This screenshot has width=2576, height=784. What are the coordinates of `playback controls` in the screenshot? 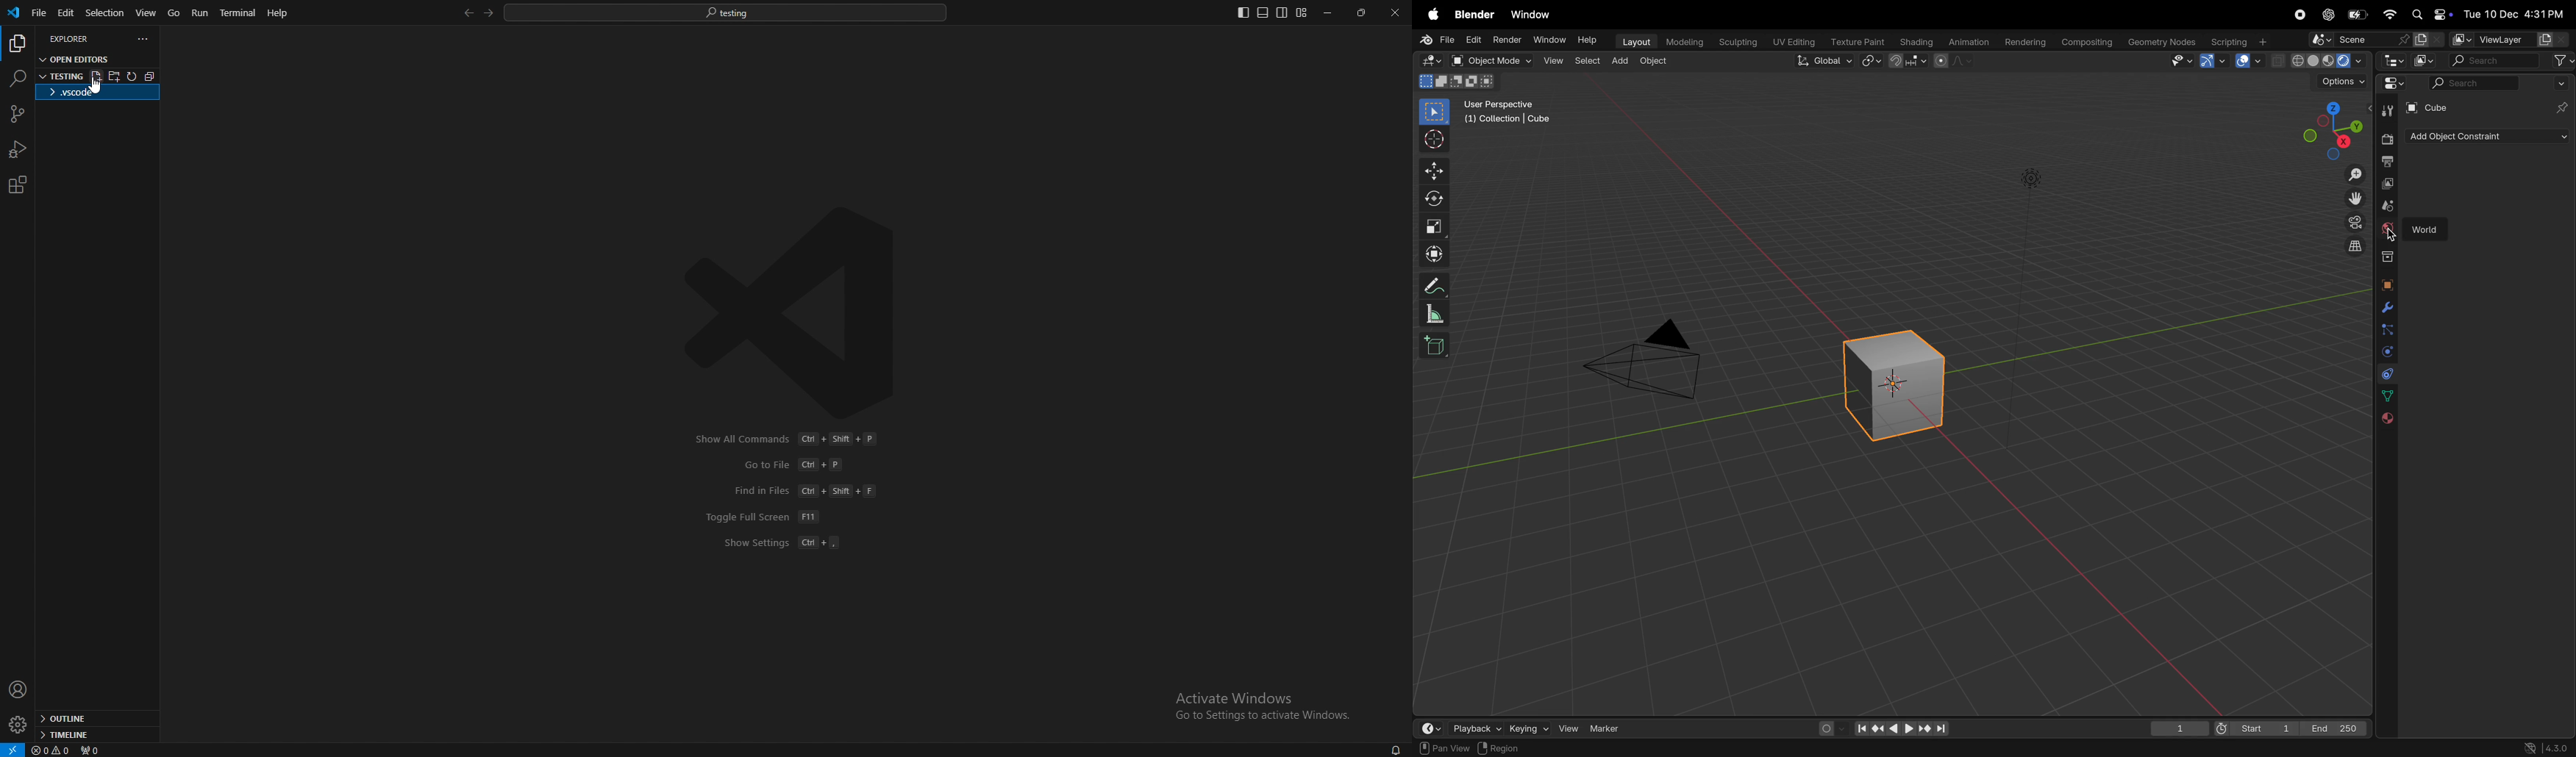 It's located at (1901, 727).